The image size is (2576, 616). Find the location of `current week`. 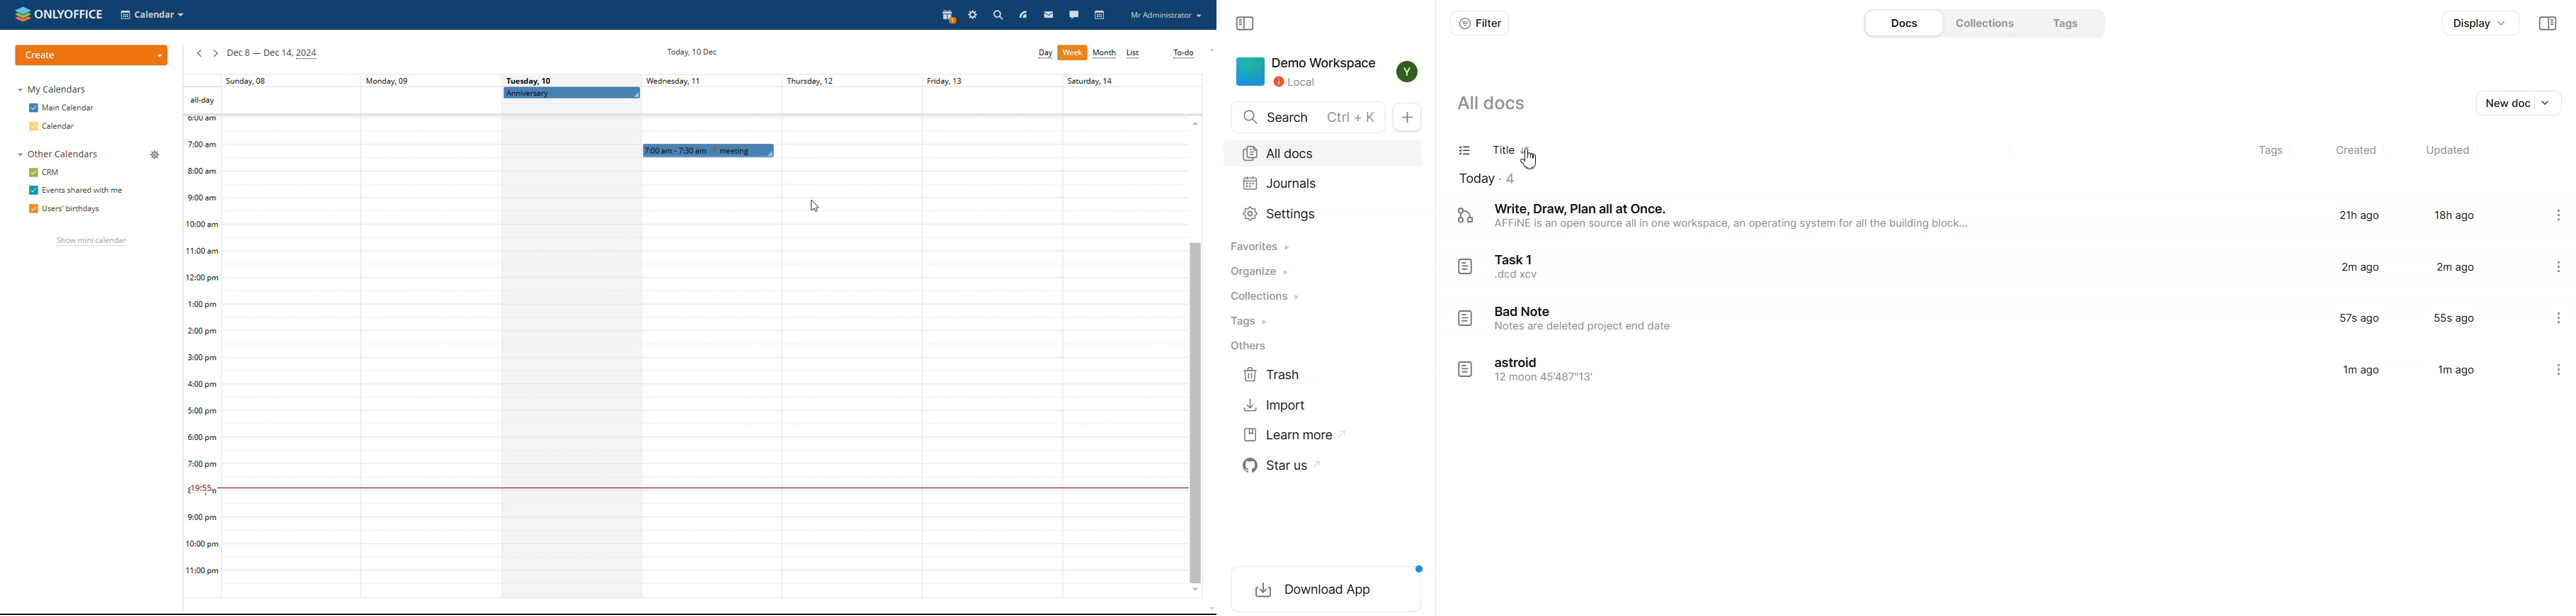

current week is located at coordinates (272, 55).